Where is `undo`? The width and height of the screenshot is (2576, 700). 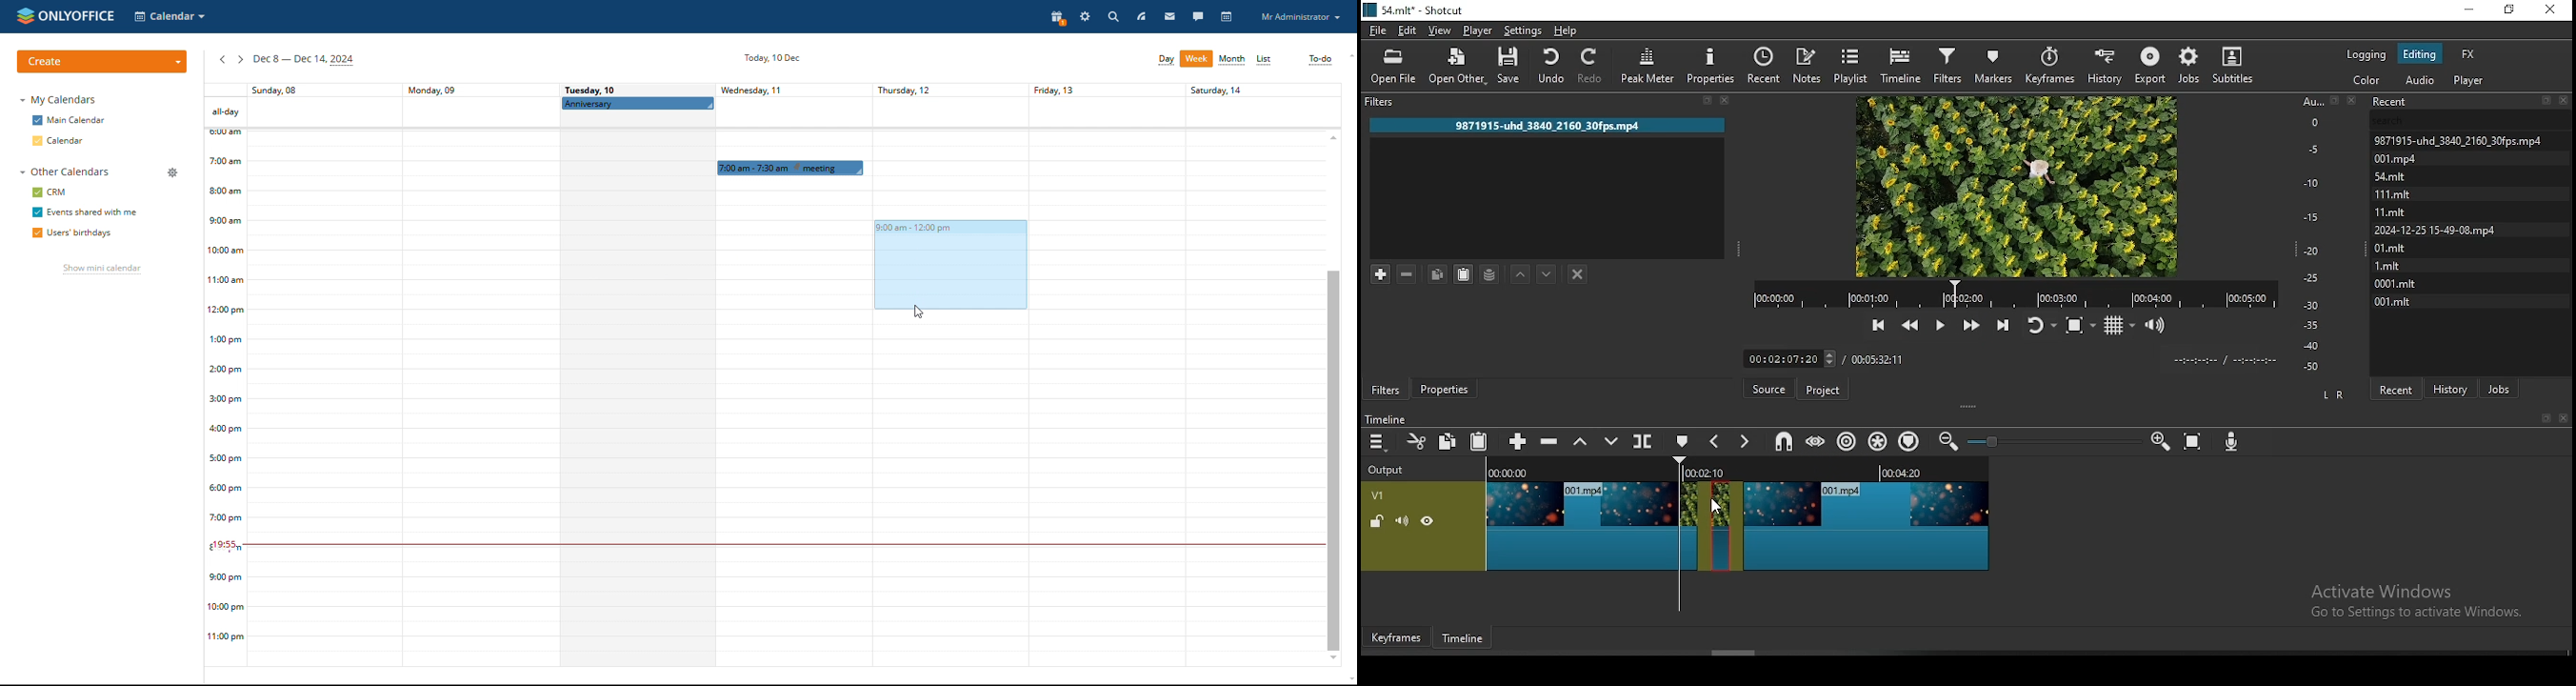 undo is located at coordinates (1550, 65).